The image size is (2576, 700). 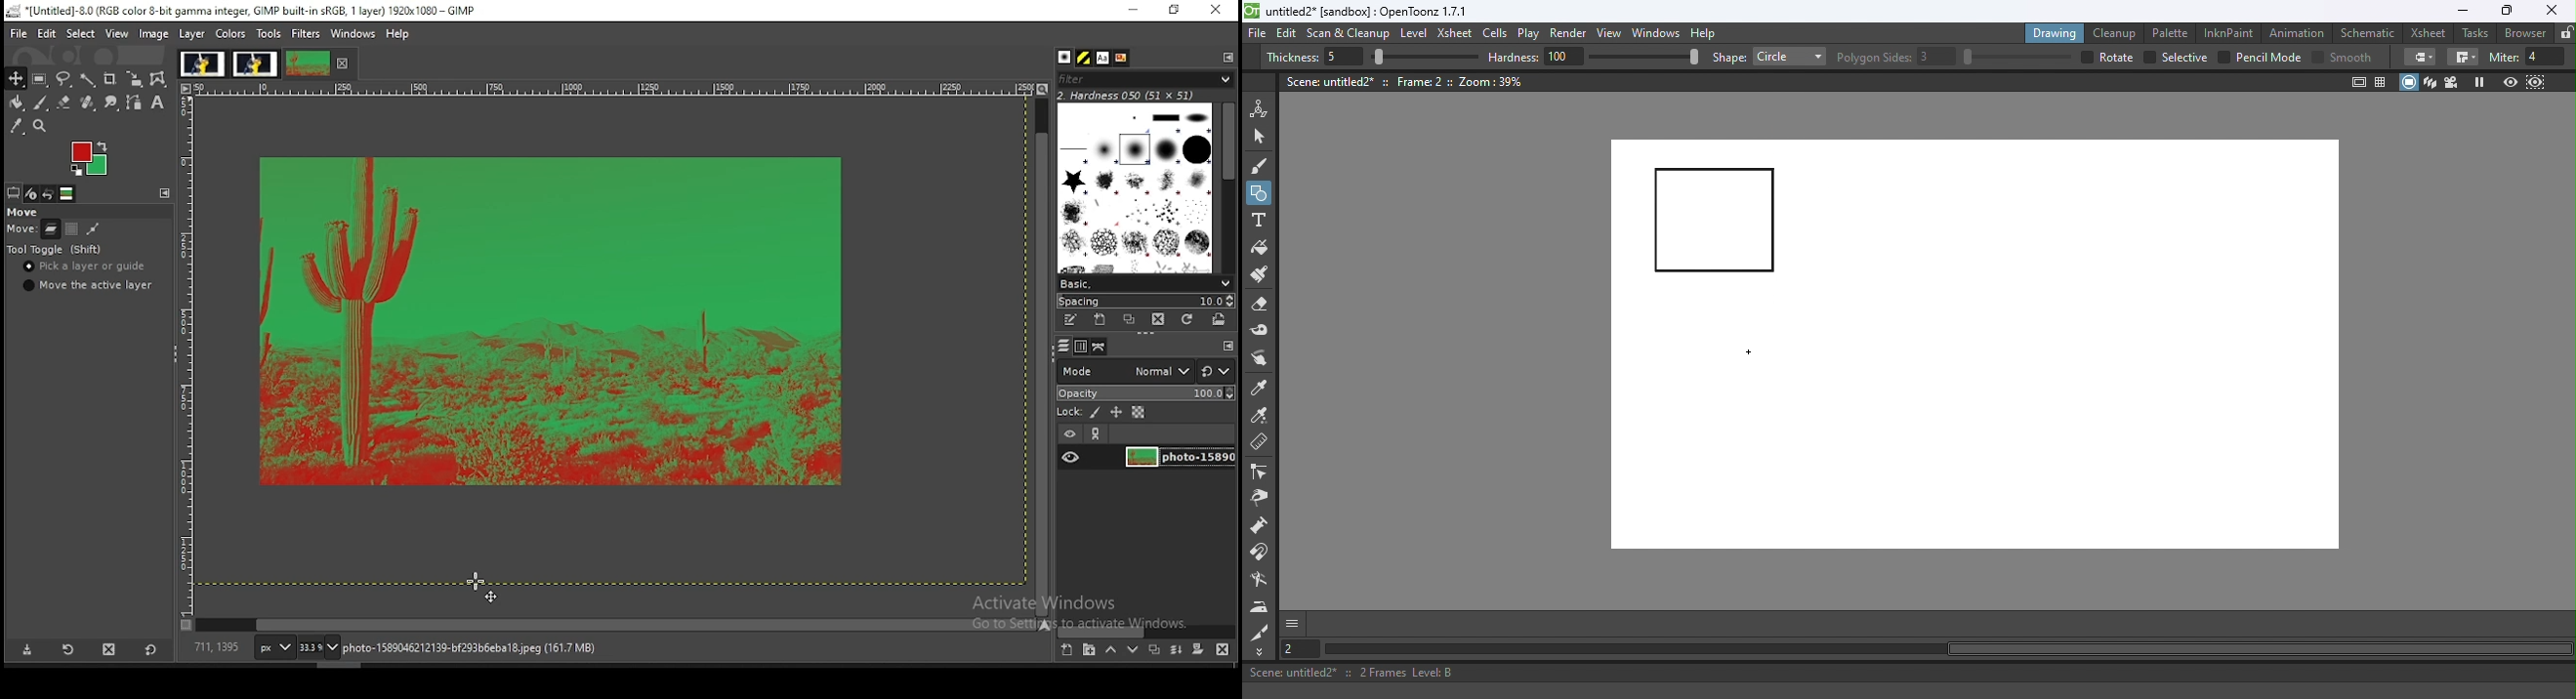 I want to click on reset to defaults, so click(x=150, y=649).